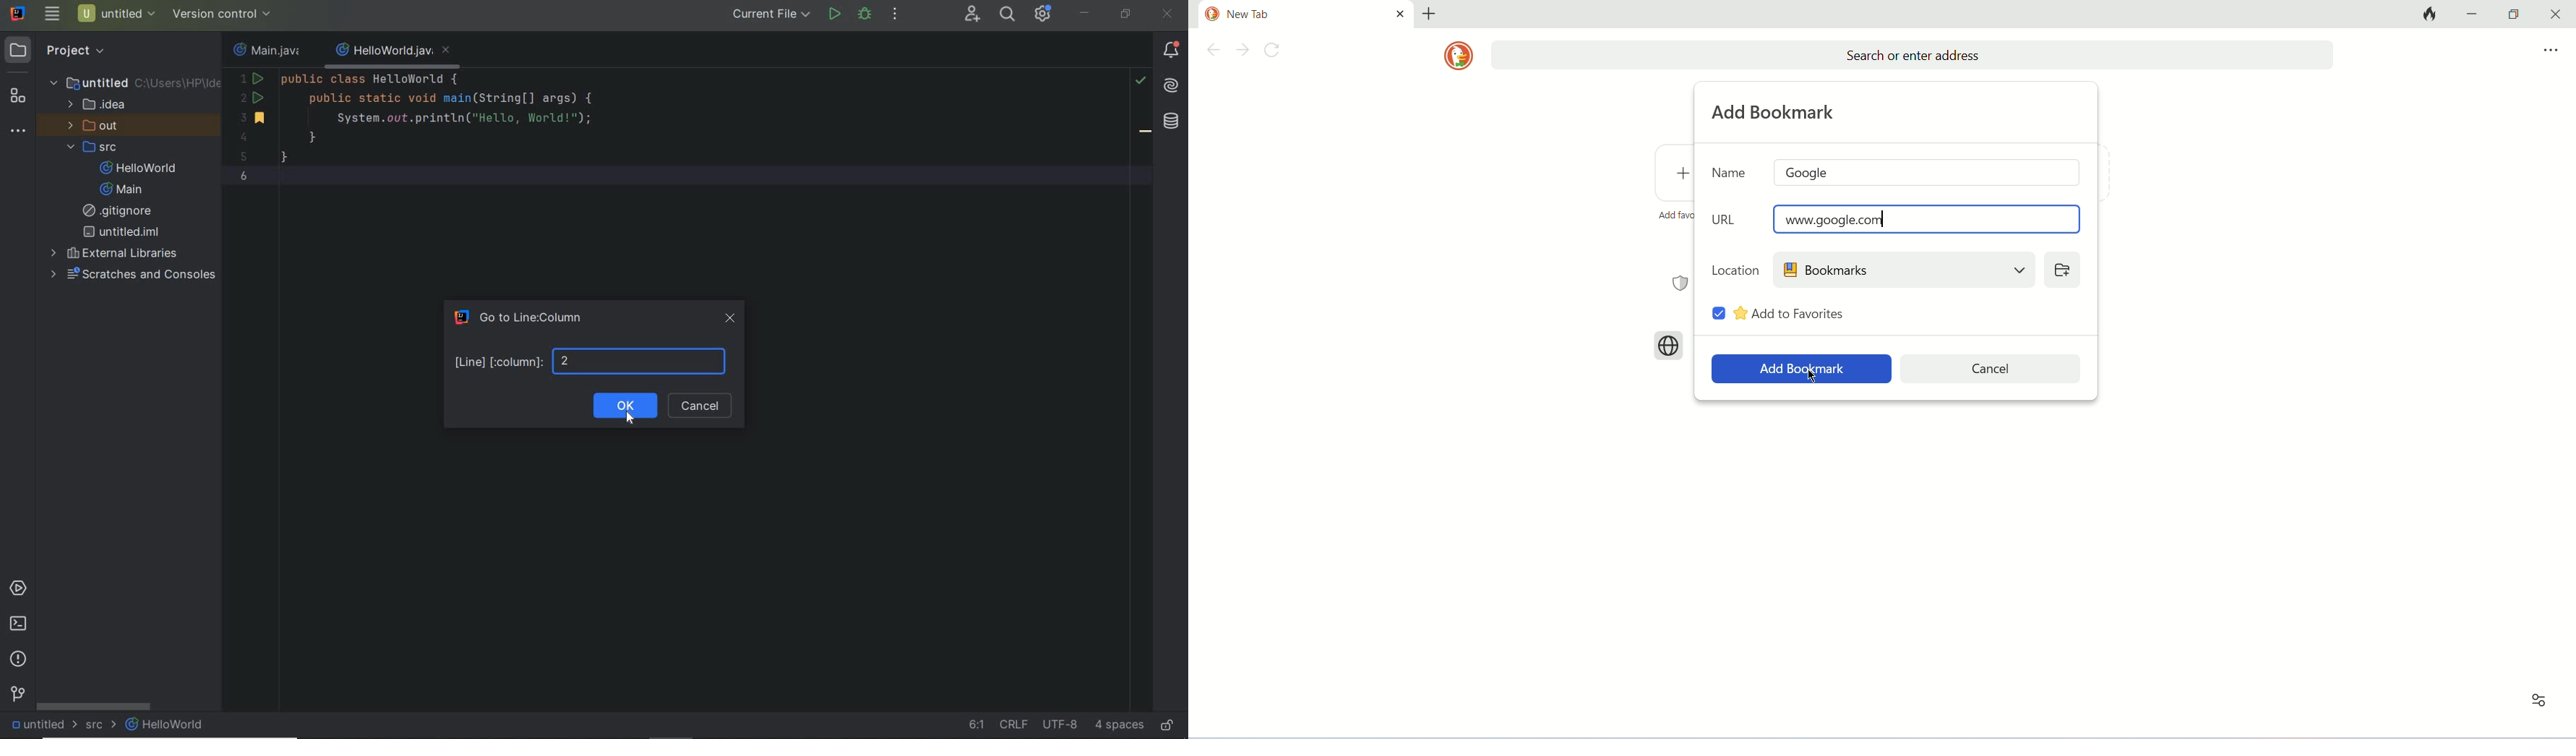 The height and width of the screenshot is (756, 2576). I want to click on highlight problems, so click(1141, 81).